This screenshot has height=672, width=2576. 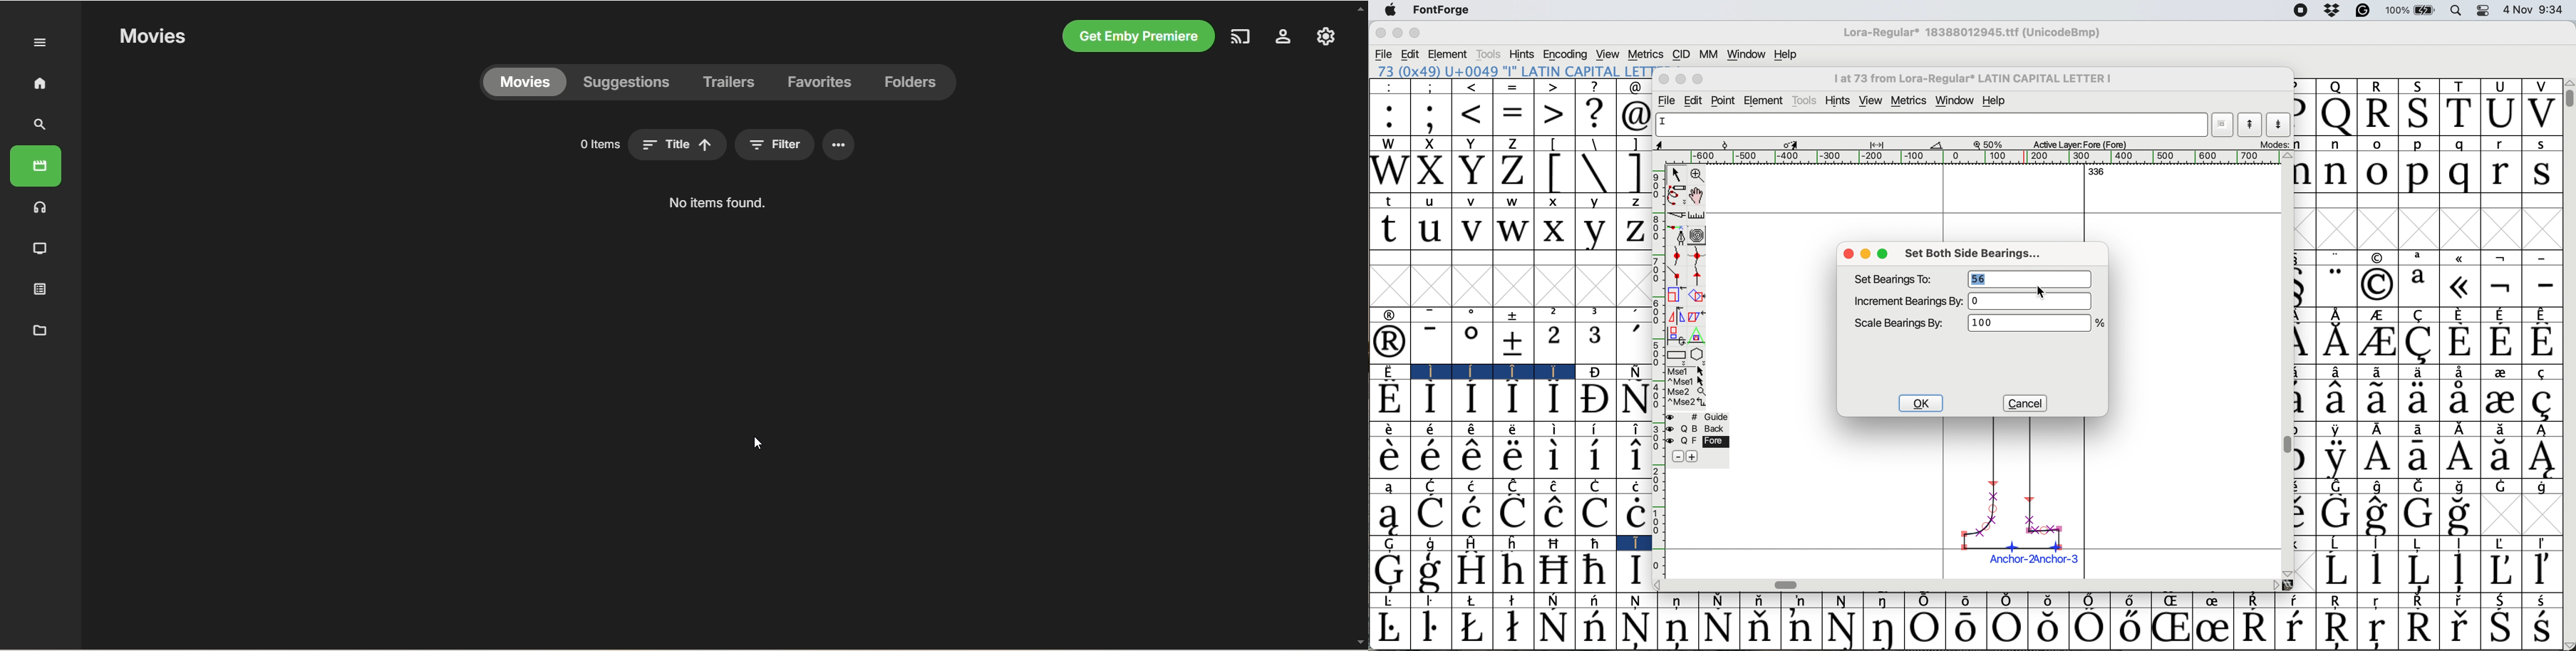 I want to click on o, so click(x=2379, y=172).